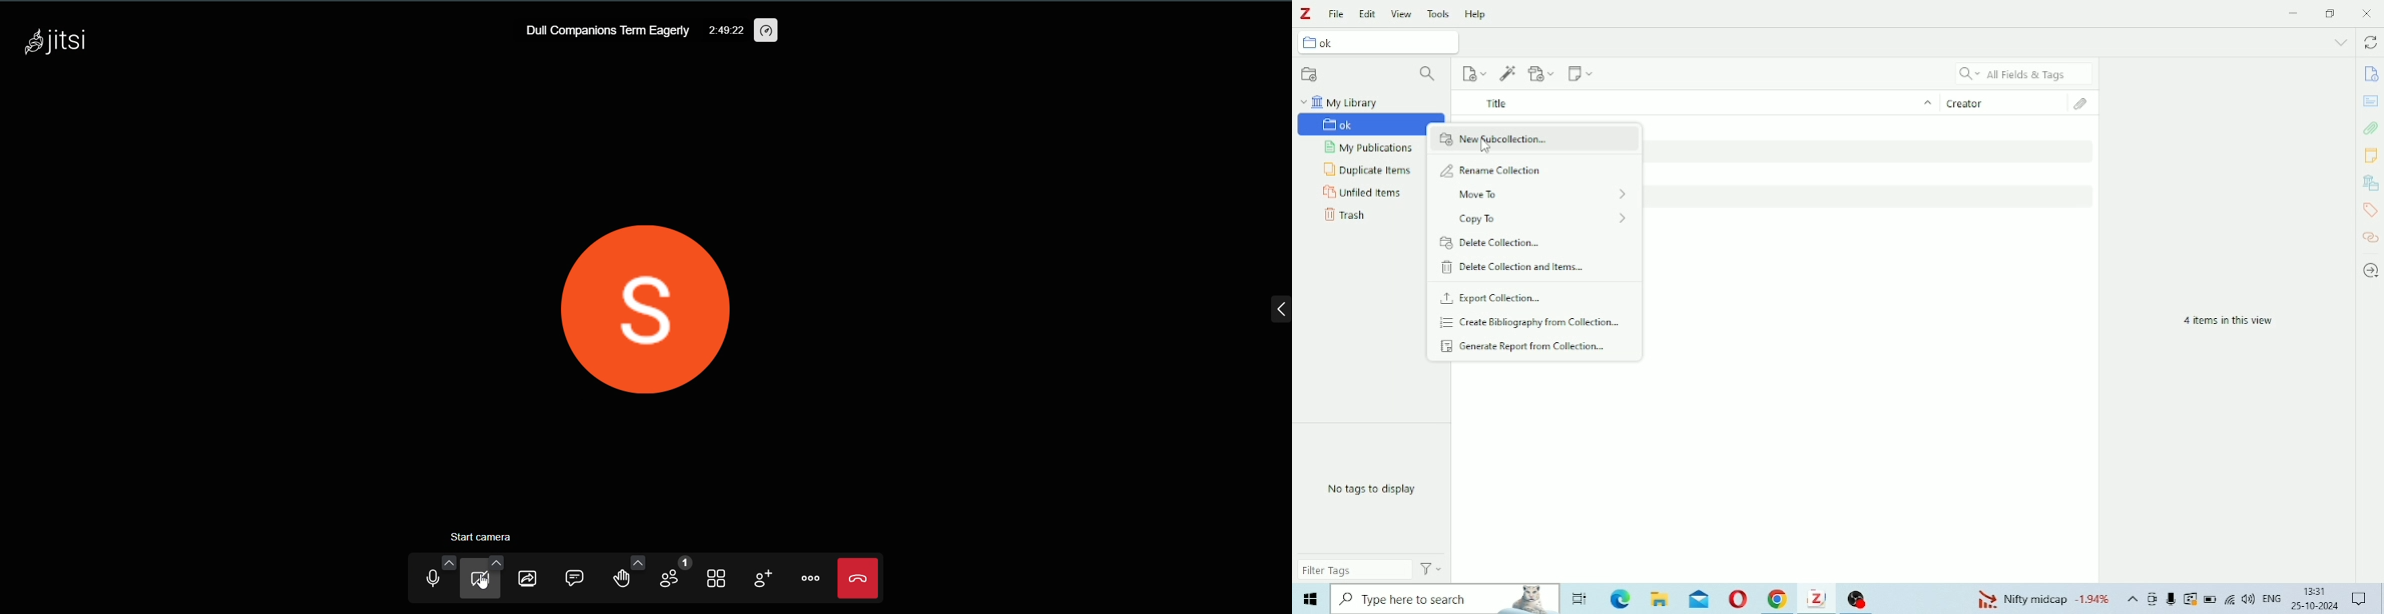 The height and width of the screenshot is (616, 2408). What do you see at coordinates (809, 578) in the screenshot?
I see `more` at bounding box center [809, 578].